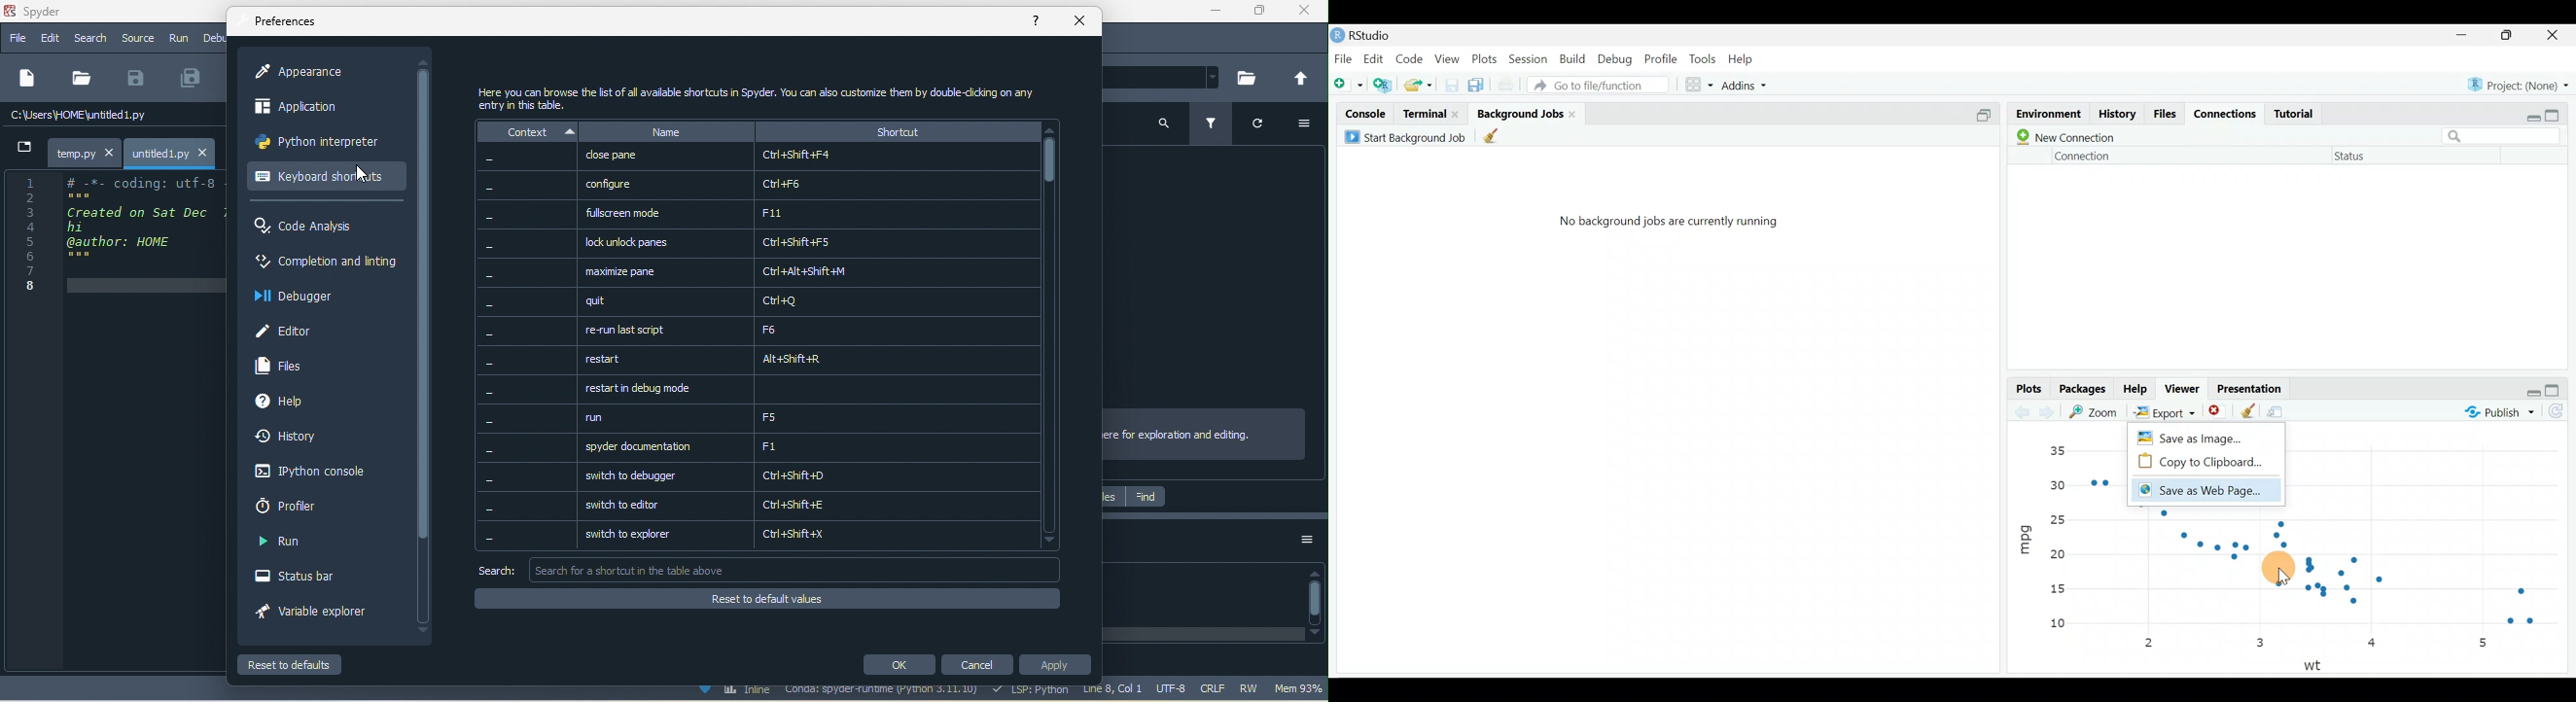  I want to click on status bar, so click(301, 574).